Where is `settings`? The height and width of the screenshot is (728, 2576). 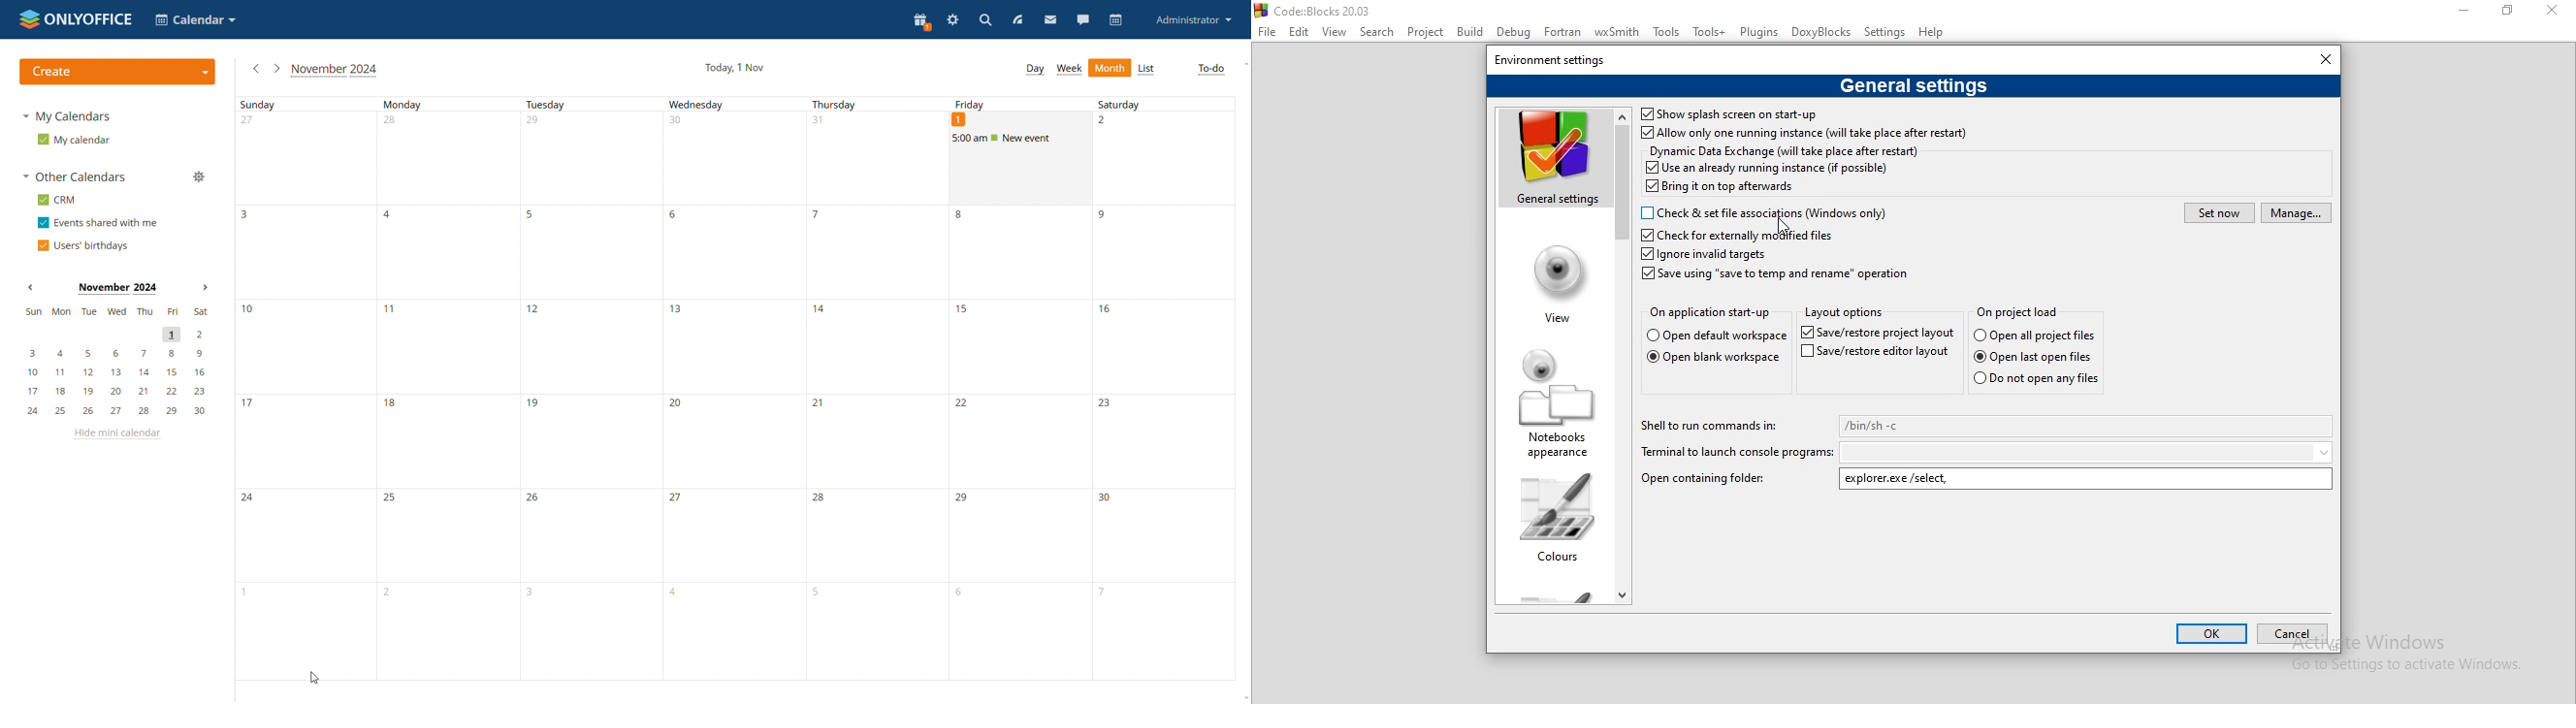
settings is located at coordinates (952, 21).